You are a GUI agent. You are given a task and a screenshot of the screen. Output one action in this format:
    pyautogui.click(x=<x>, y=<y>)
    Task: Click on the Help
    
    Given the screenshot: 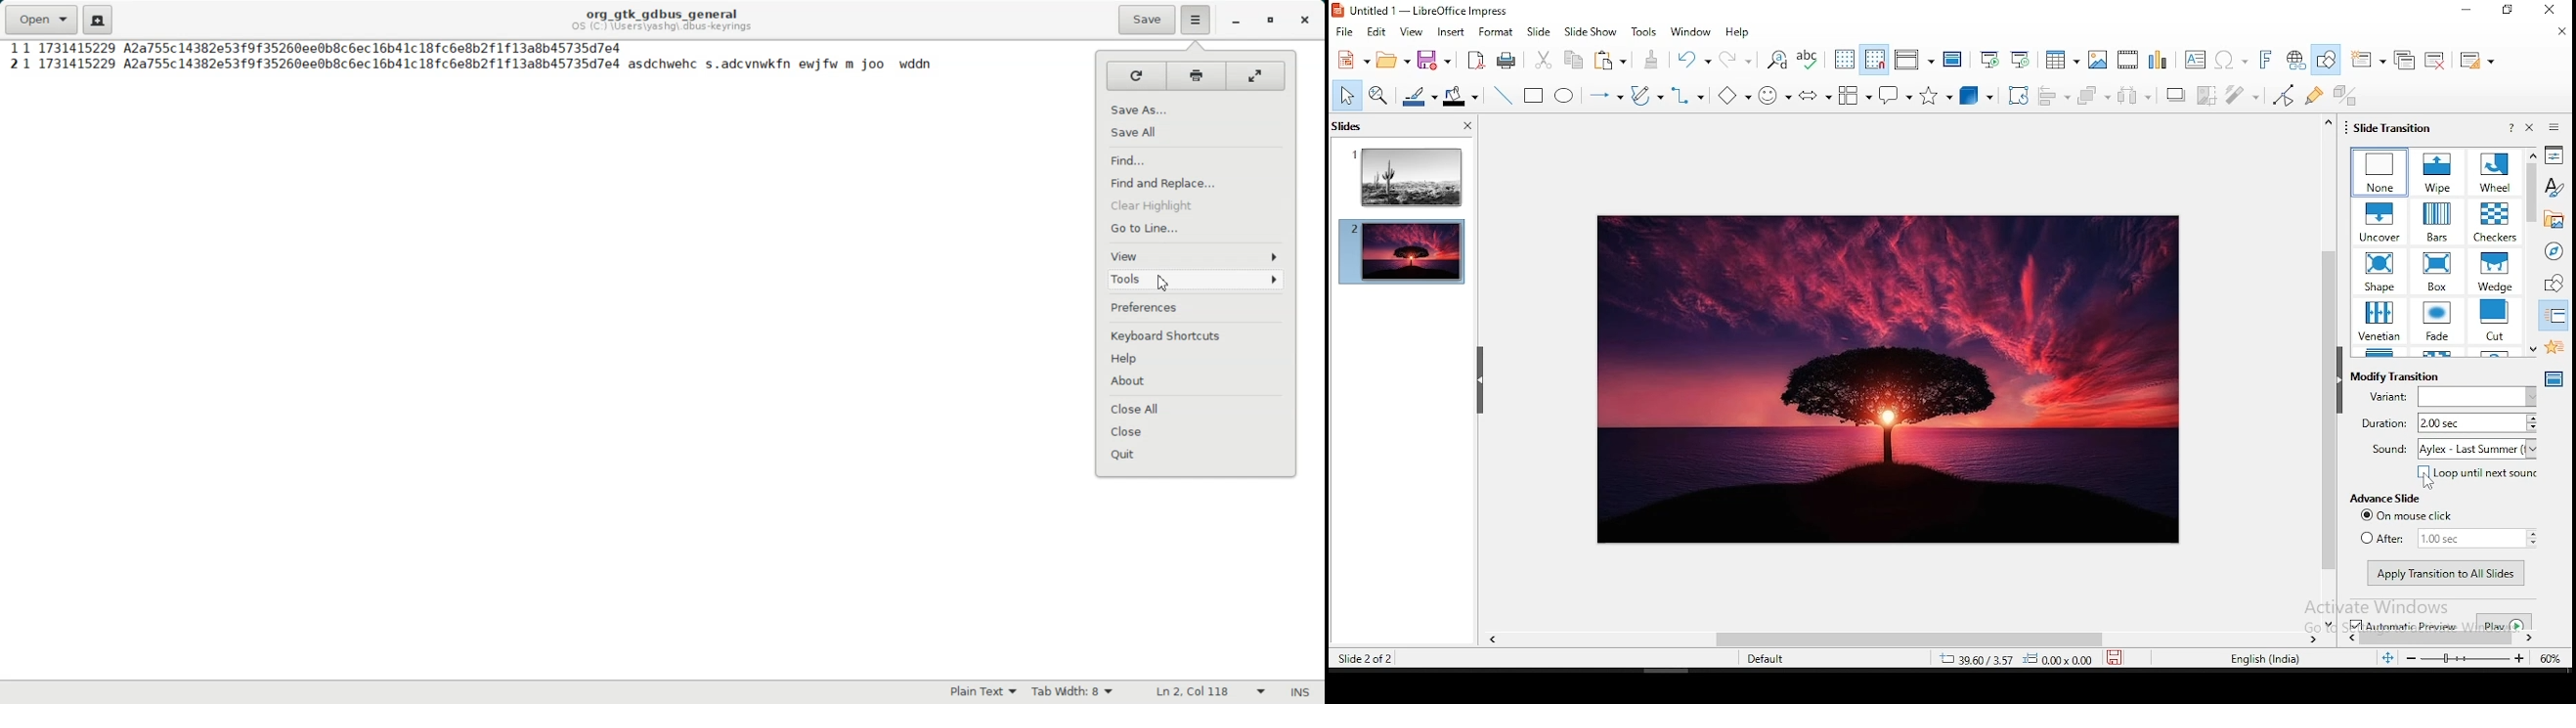 What is the action you would take?
    pyautogui.click(x=1197, y=362)
    